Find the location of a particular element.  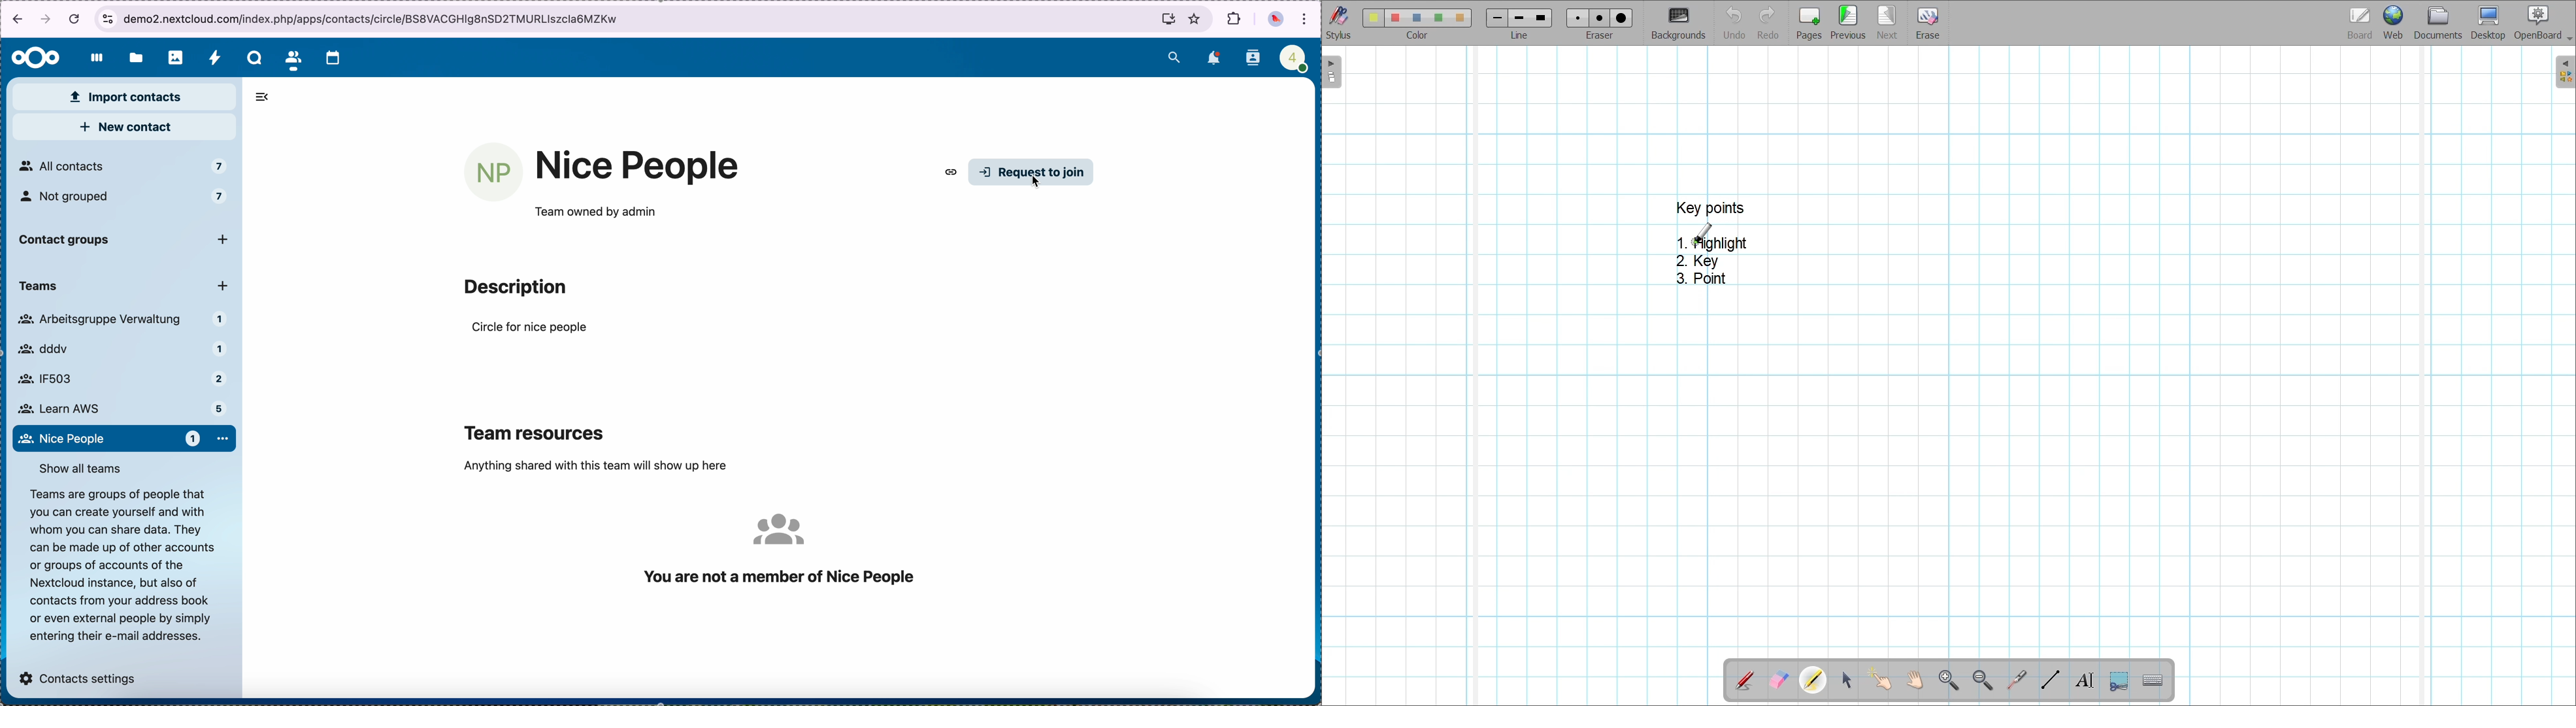

team owned by admin is located at coordinates (595, 213).